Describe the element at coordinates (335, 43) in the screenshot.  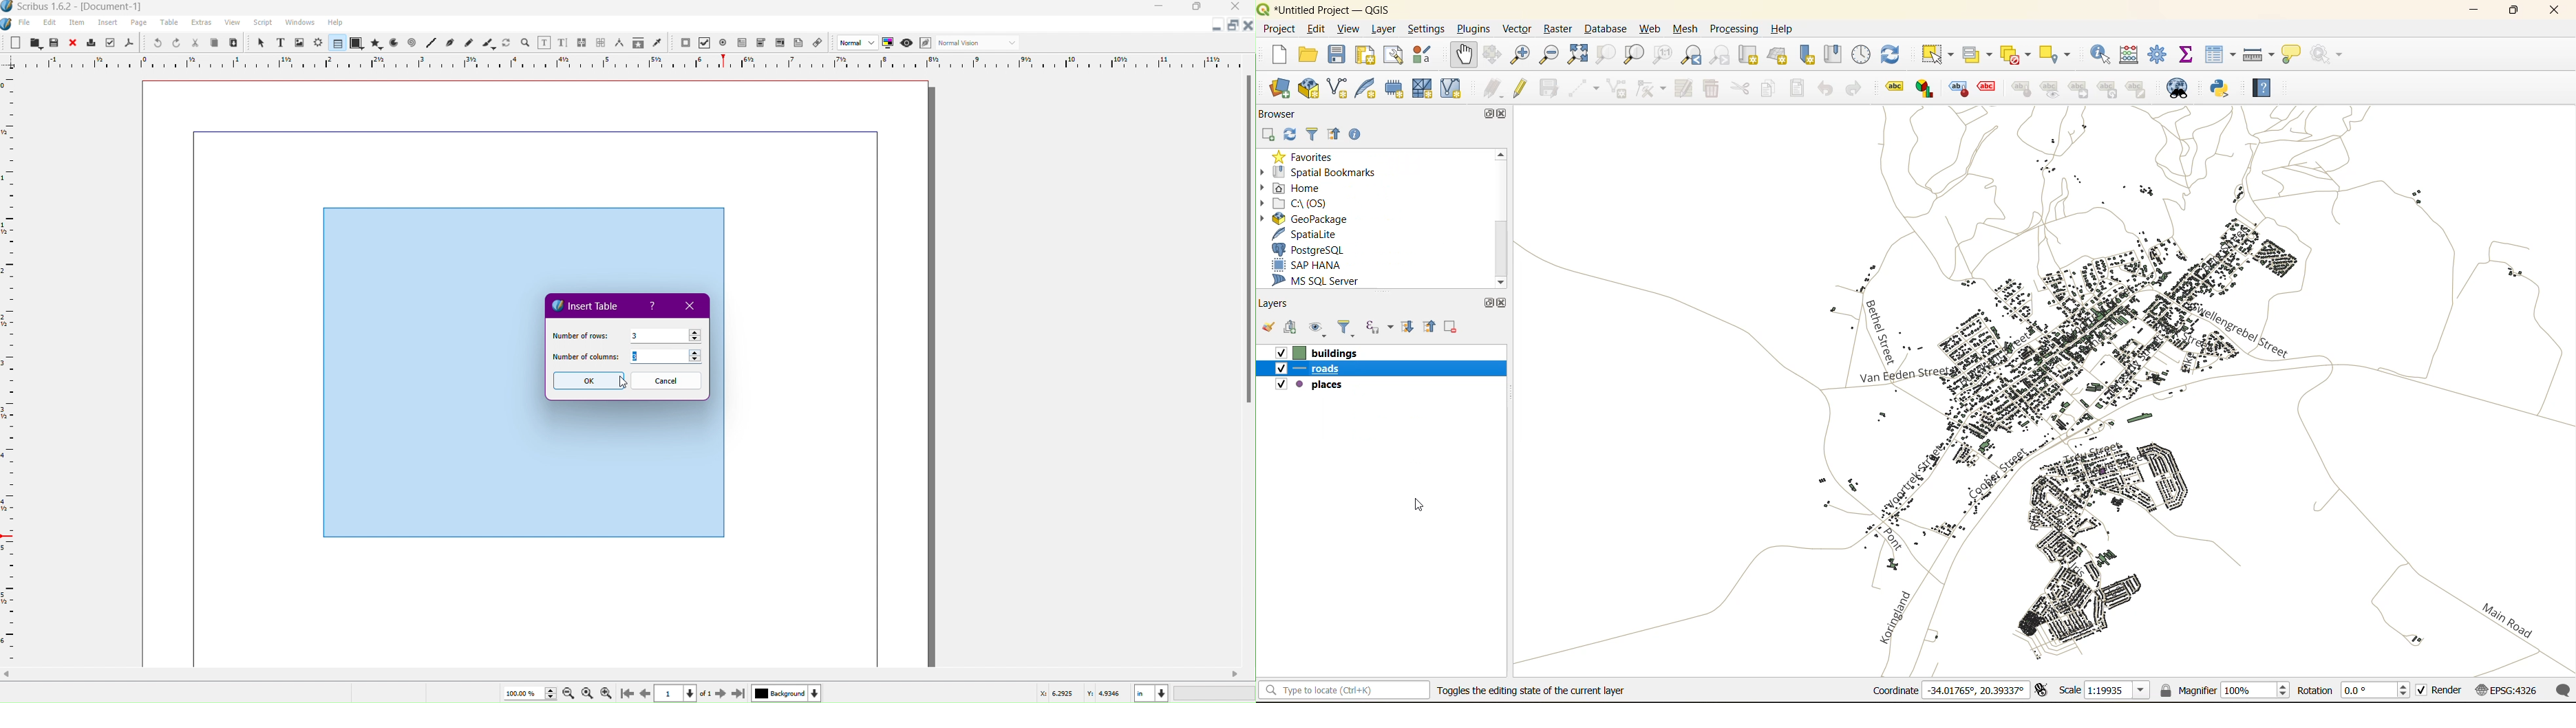
I see `Table` at that location.